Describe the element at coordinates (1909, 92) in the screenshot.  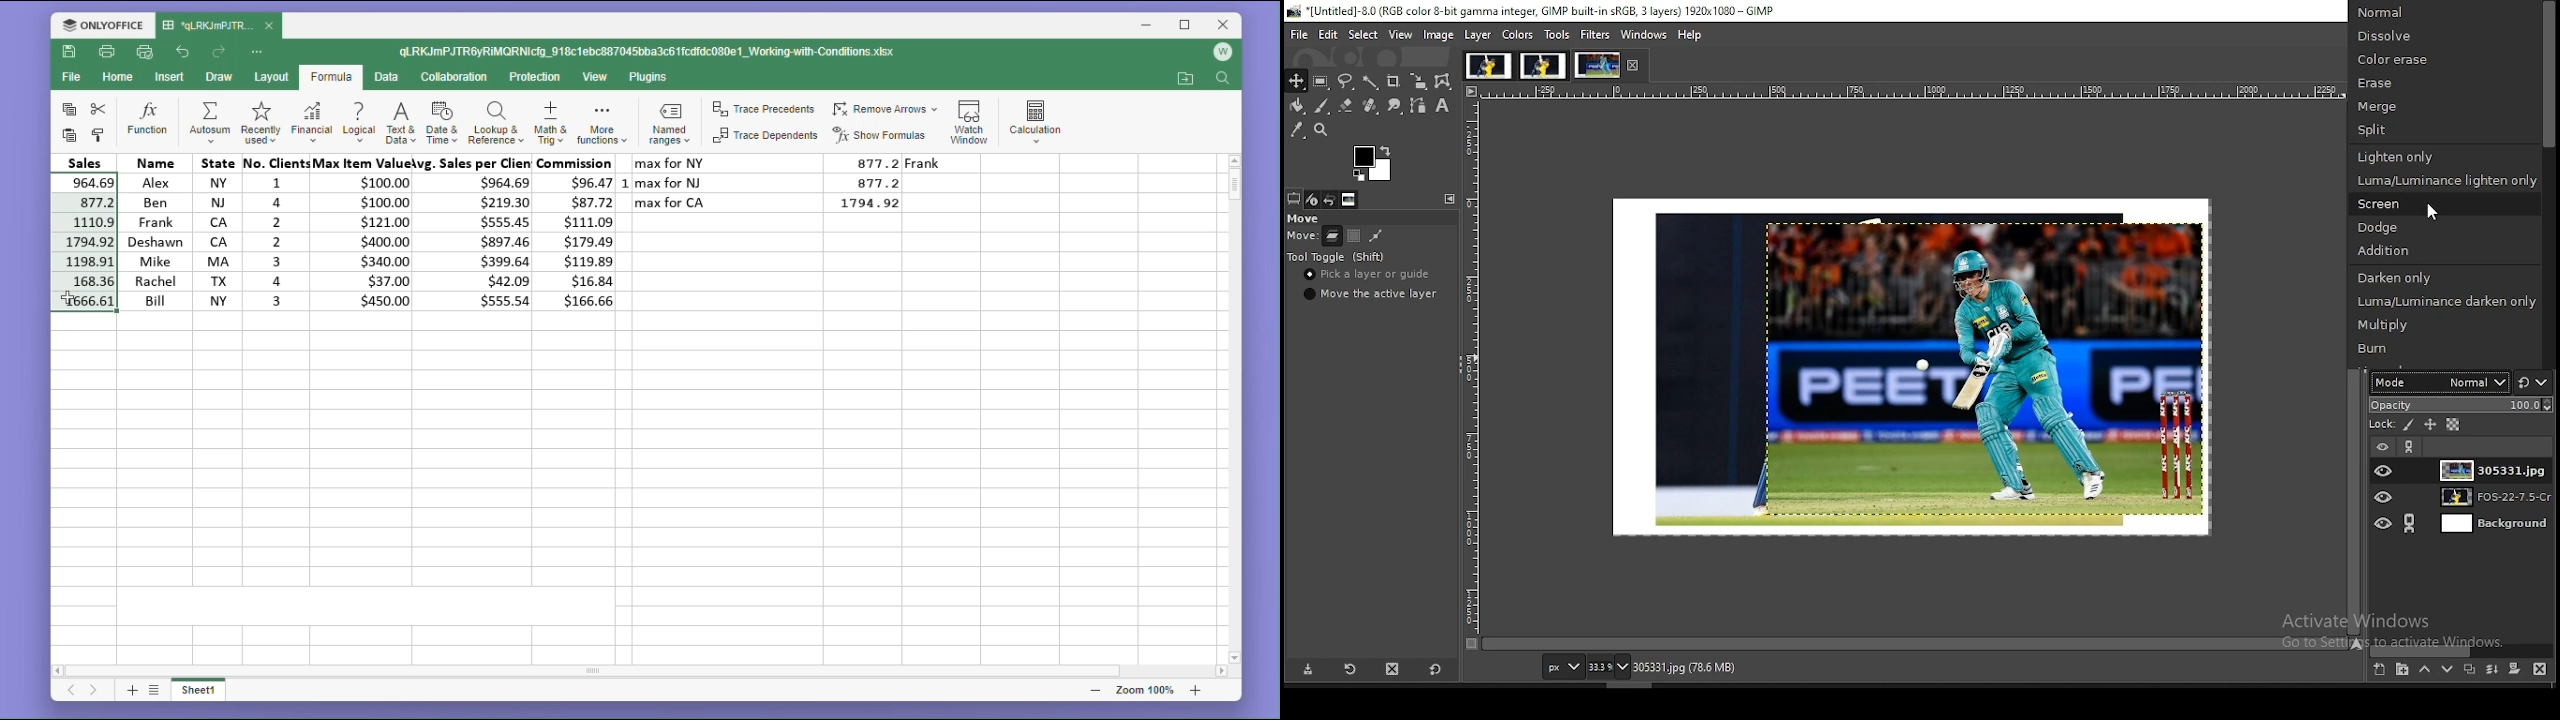
I see `scale` at that location.